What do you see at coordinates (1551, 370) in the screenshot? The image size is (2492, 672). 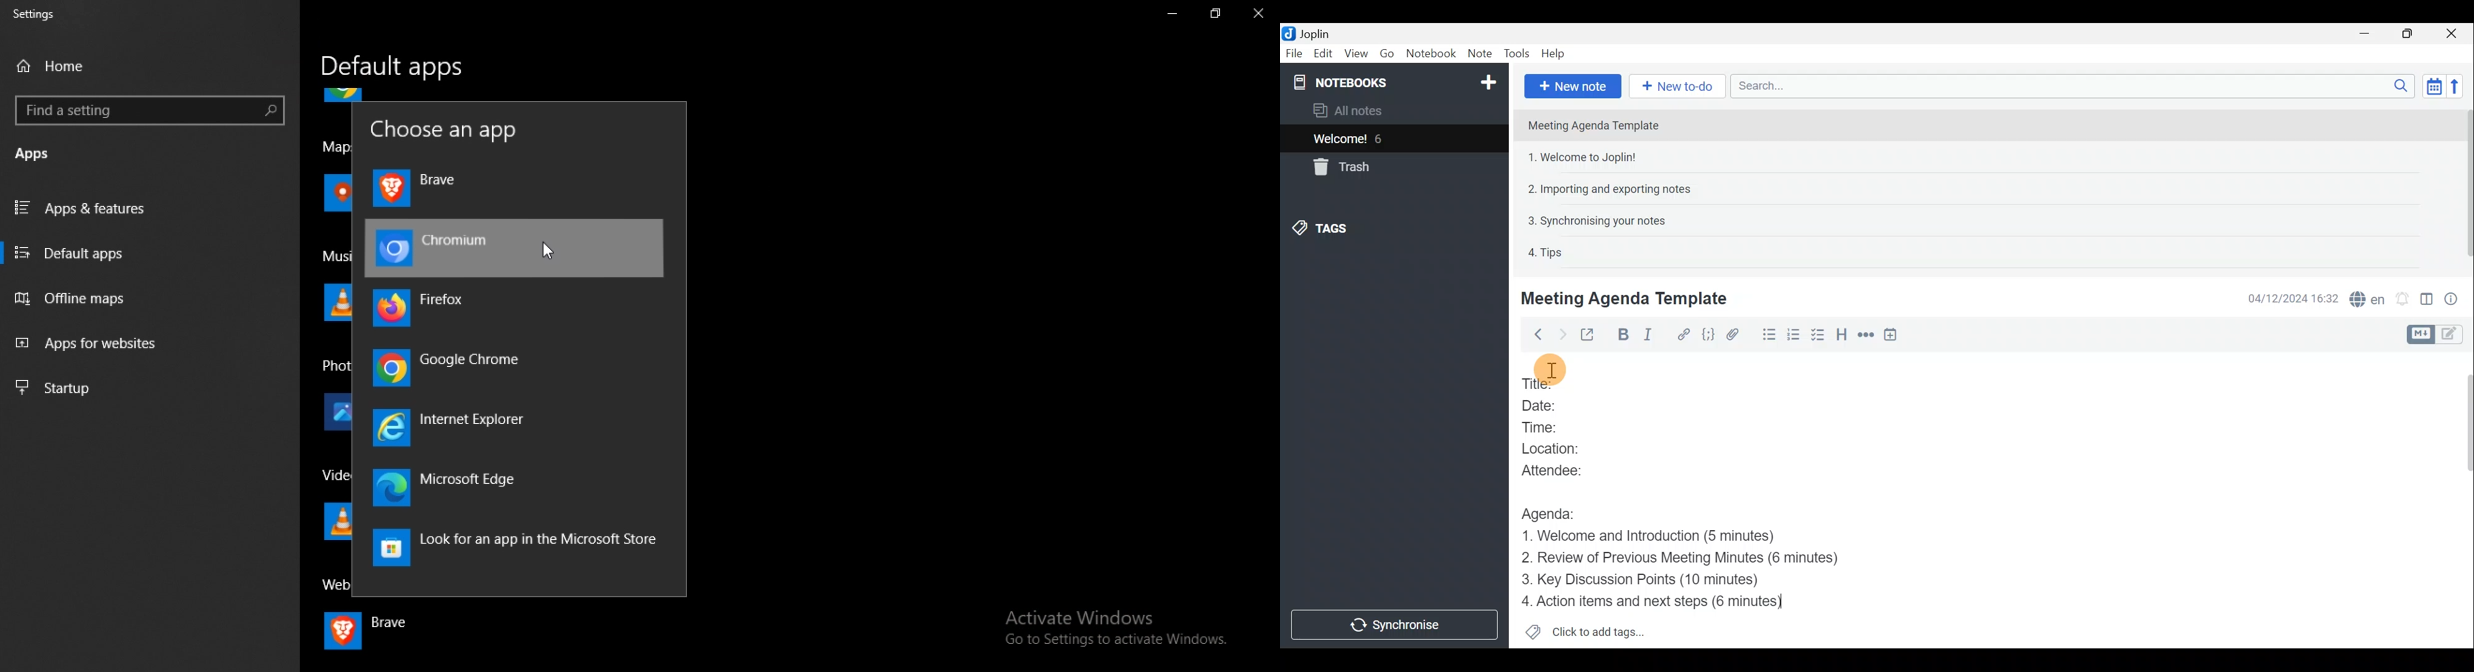 I see `` at bounding box center [1551, 370].